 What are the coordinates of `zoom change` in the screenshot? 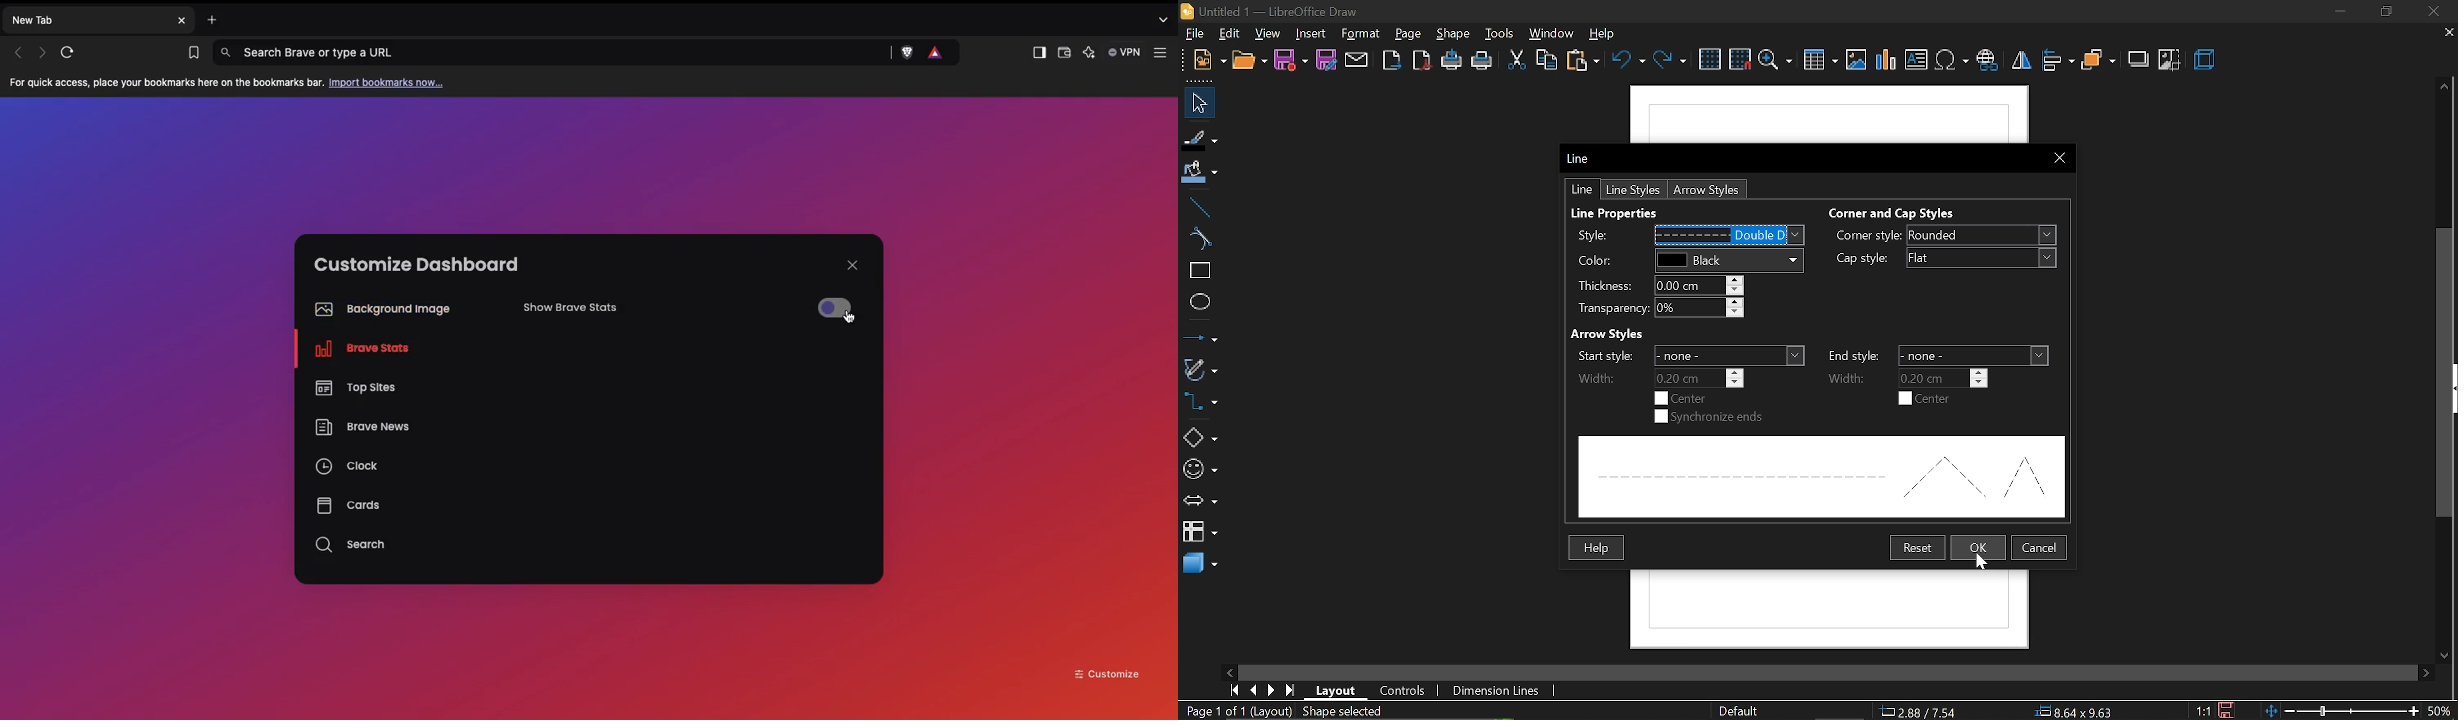 It's located at (2361, 711).